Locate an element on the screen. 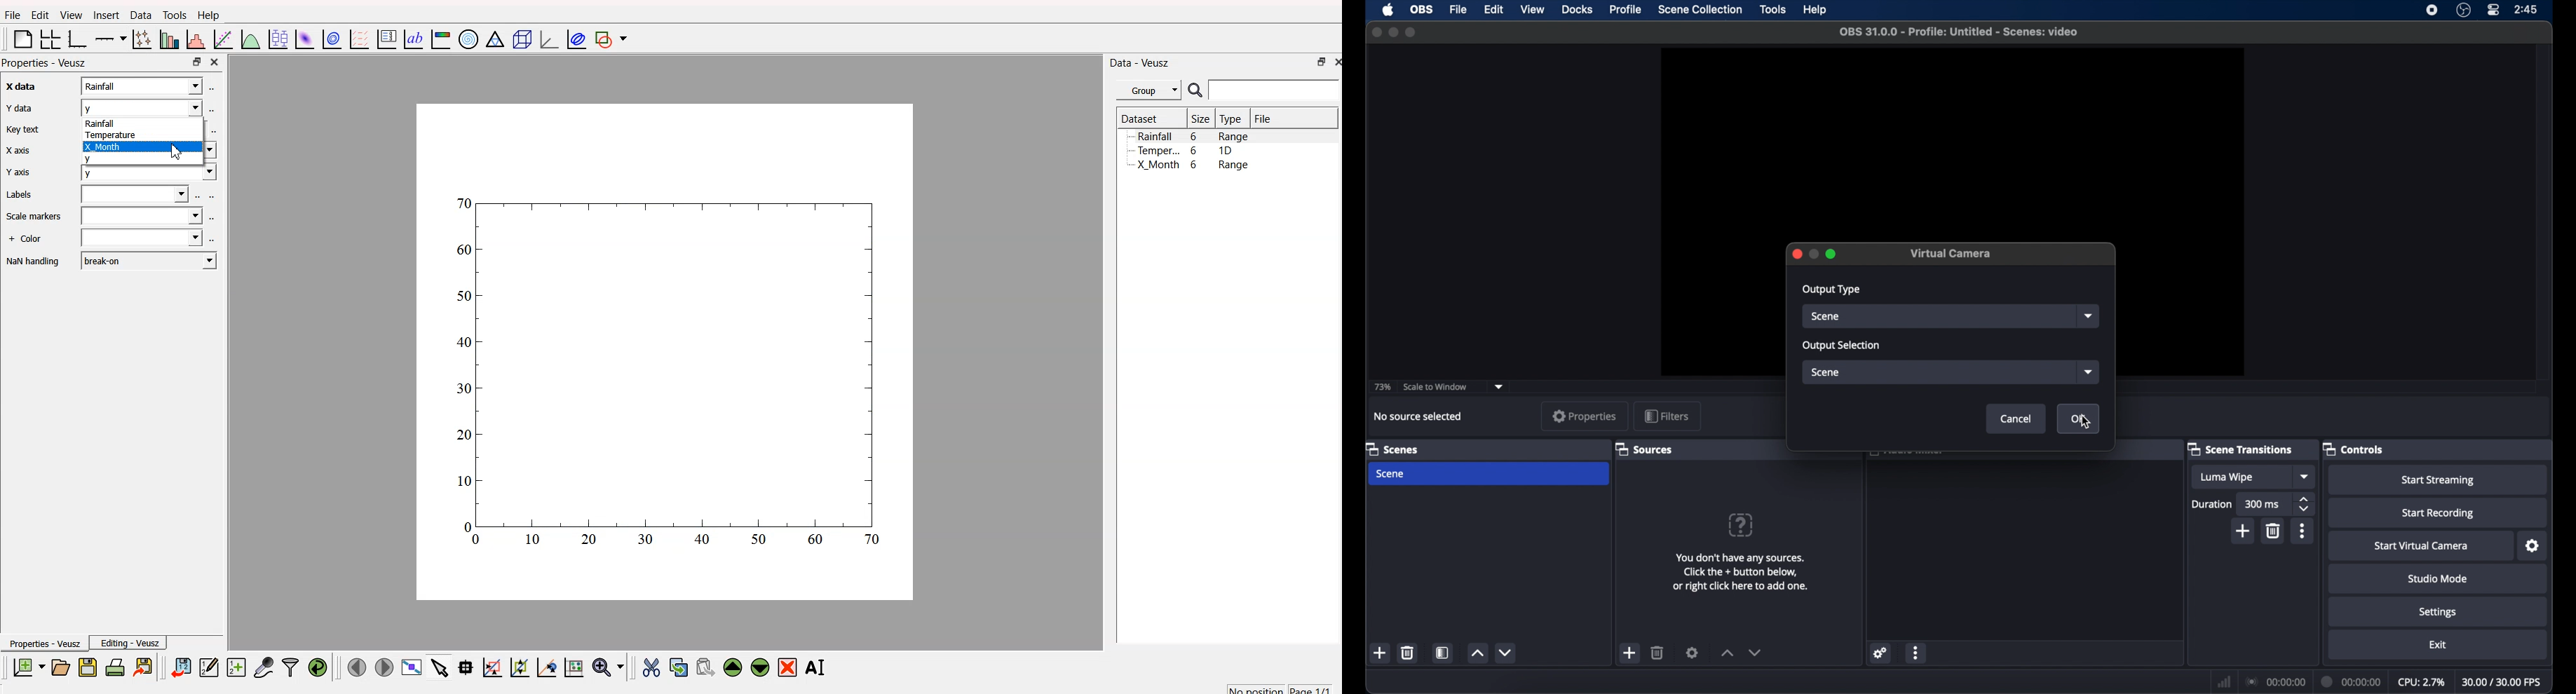 This screenshot has height=700, width=2576. scene transitions is located at coordinates (2240, 450).